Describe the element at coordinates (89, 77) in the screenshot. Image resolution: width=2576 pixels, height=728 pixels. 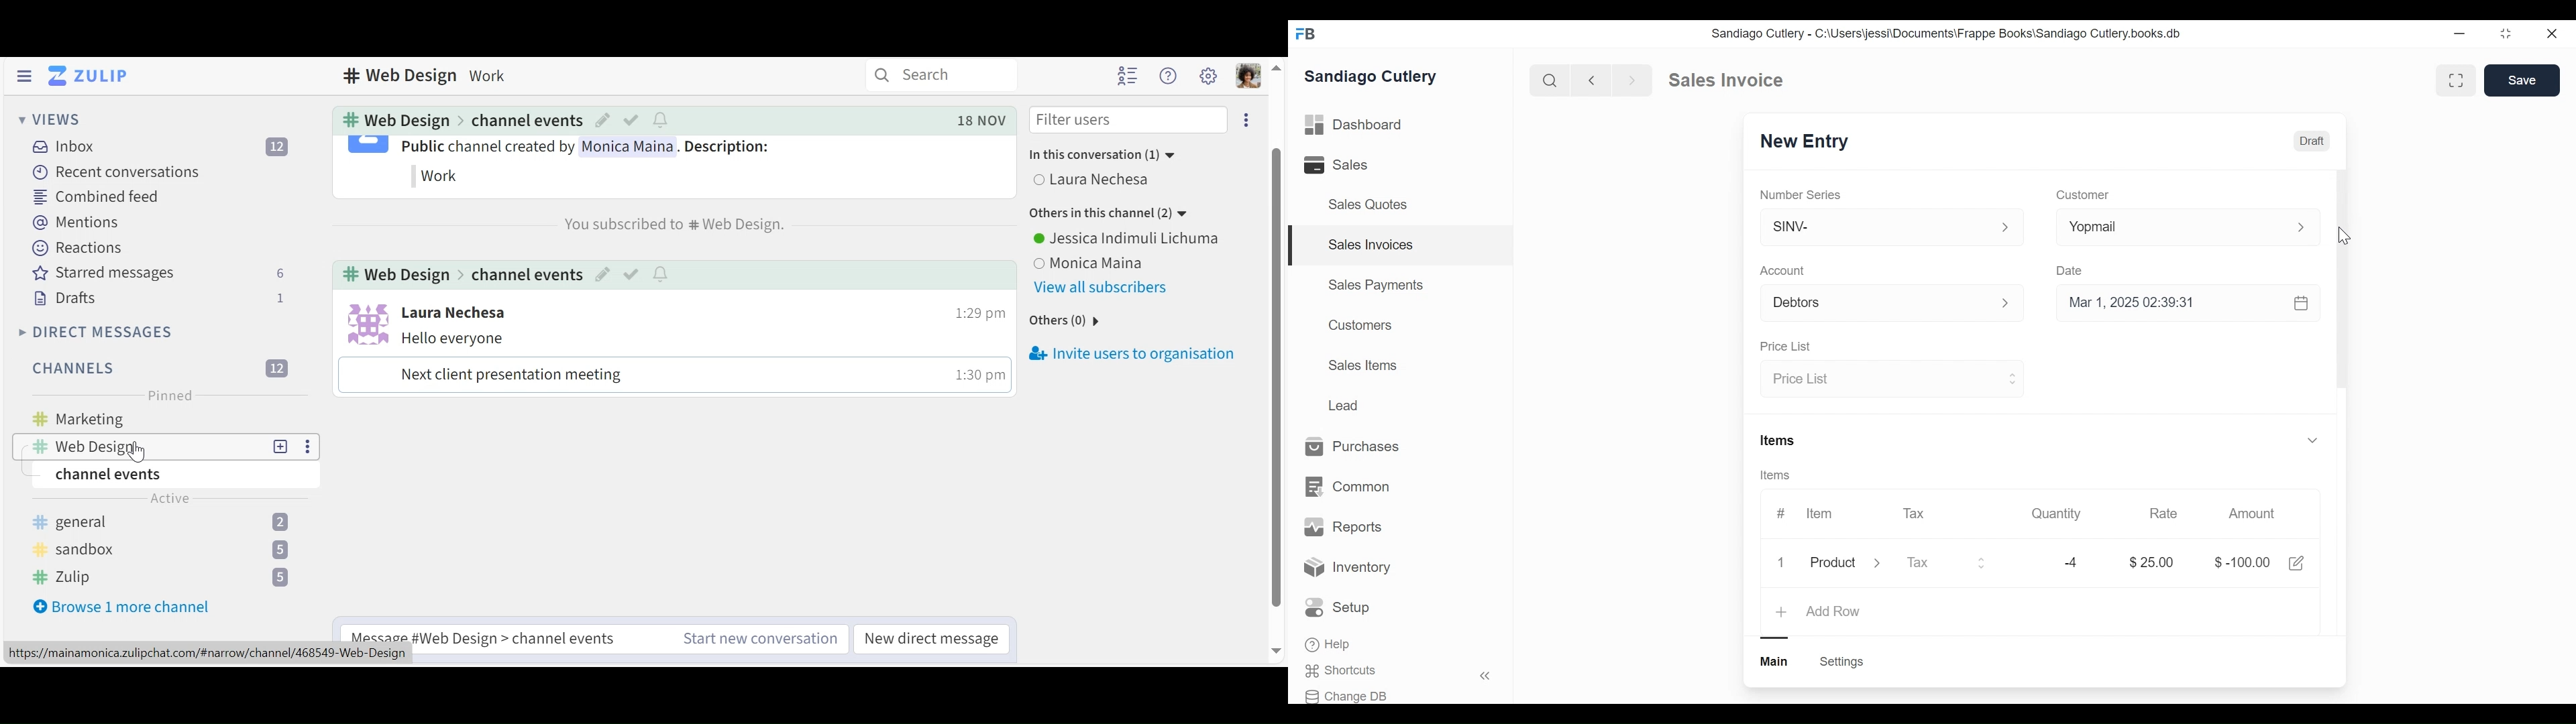
I see `Go to Home View` at that location.